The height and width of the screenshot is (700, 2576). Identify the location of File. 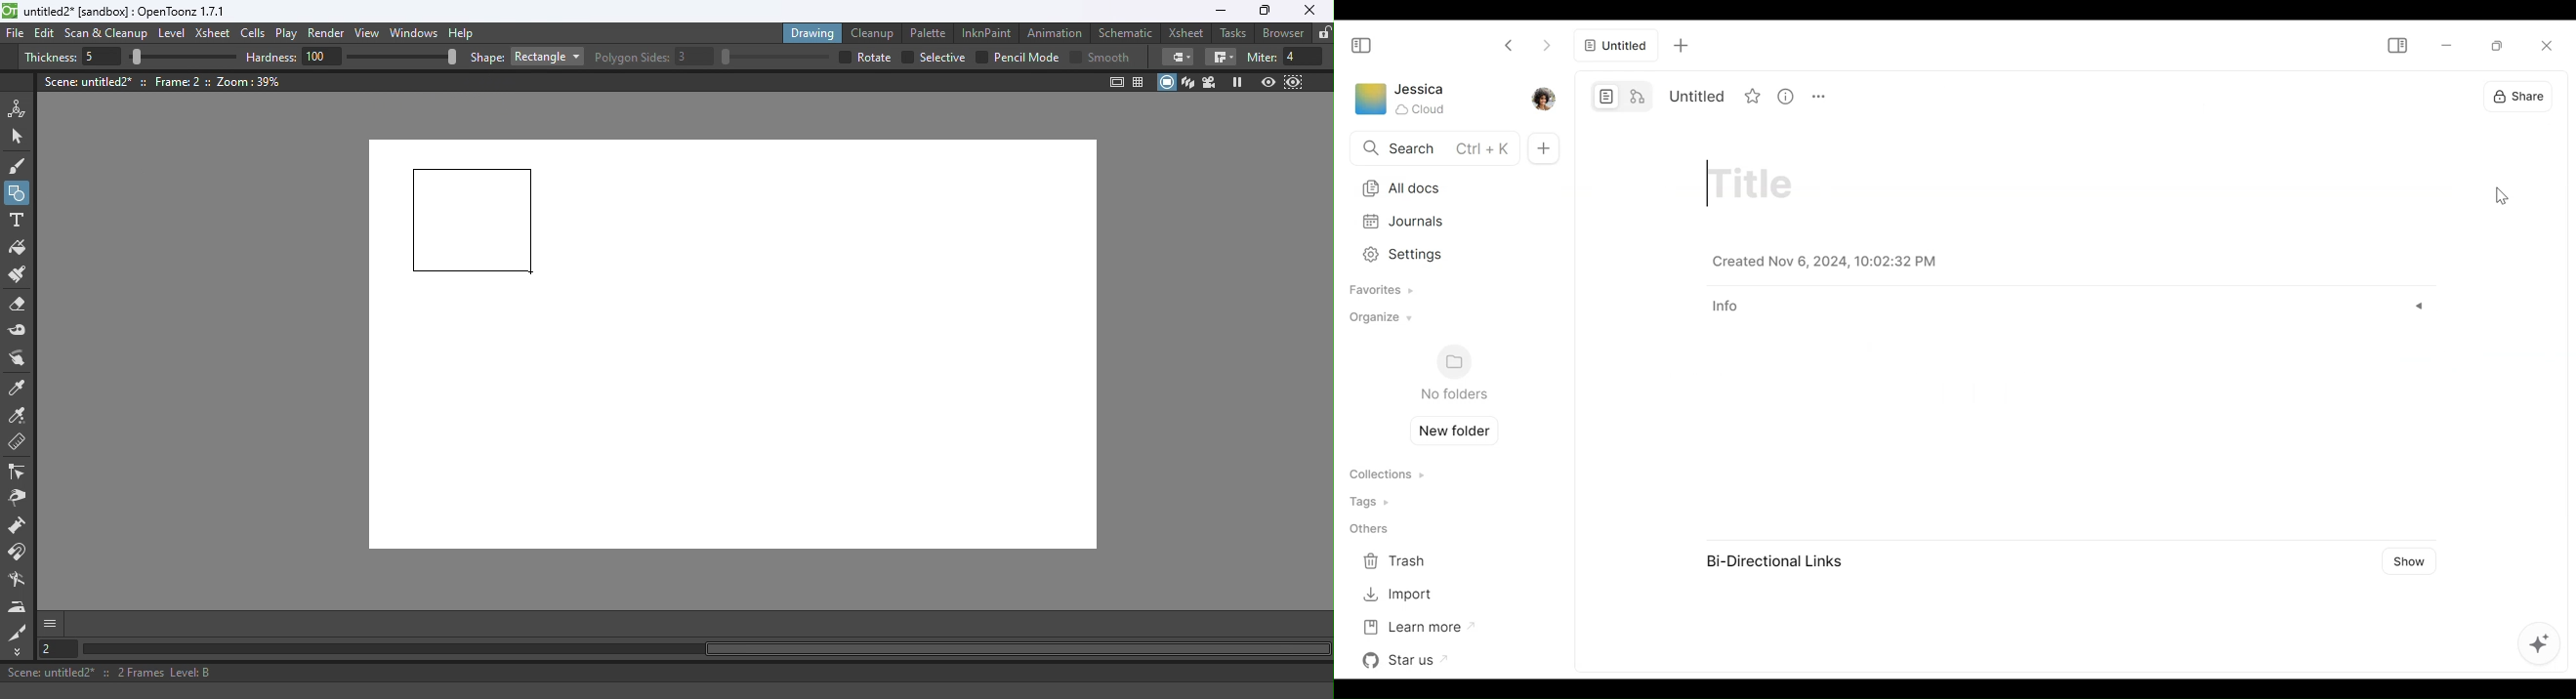
(16, 34).